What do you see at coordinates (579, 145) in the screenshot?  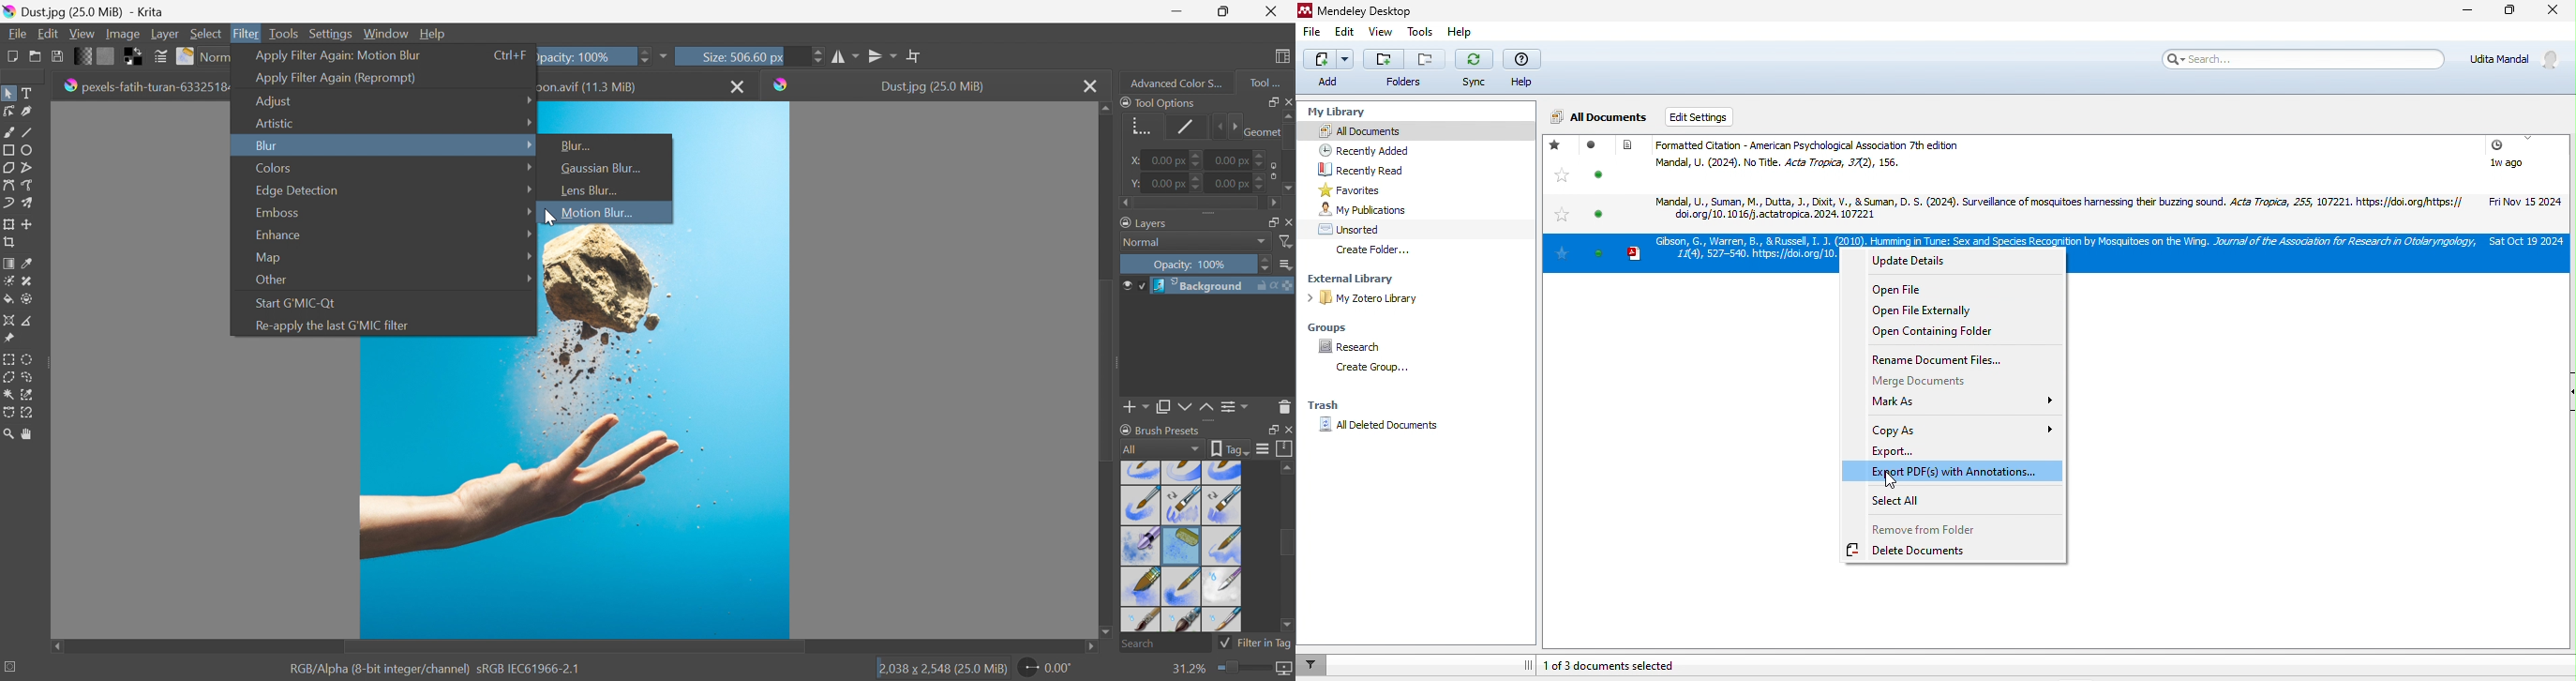 I see `Blur...` at bounding box center [579, 145].